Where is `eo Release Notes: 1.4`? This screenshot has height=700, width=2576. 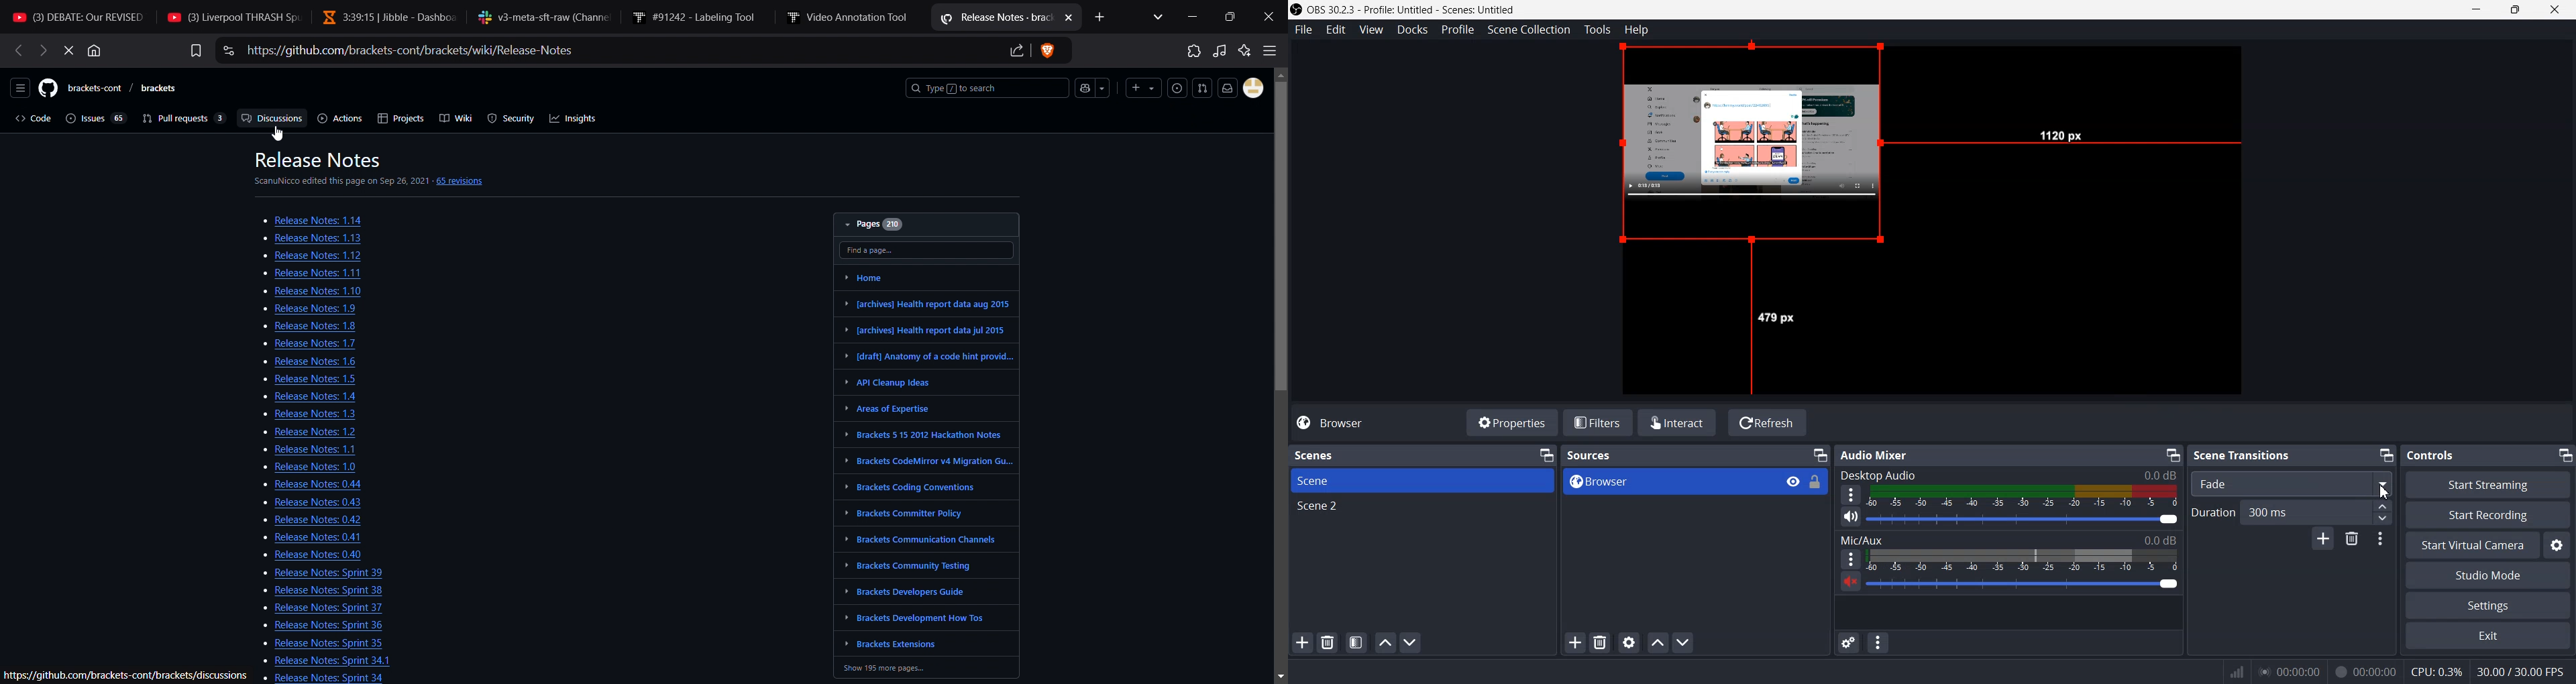
eo Release Notes: 1.4 is located at coordinates (288, 396).